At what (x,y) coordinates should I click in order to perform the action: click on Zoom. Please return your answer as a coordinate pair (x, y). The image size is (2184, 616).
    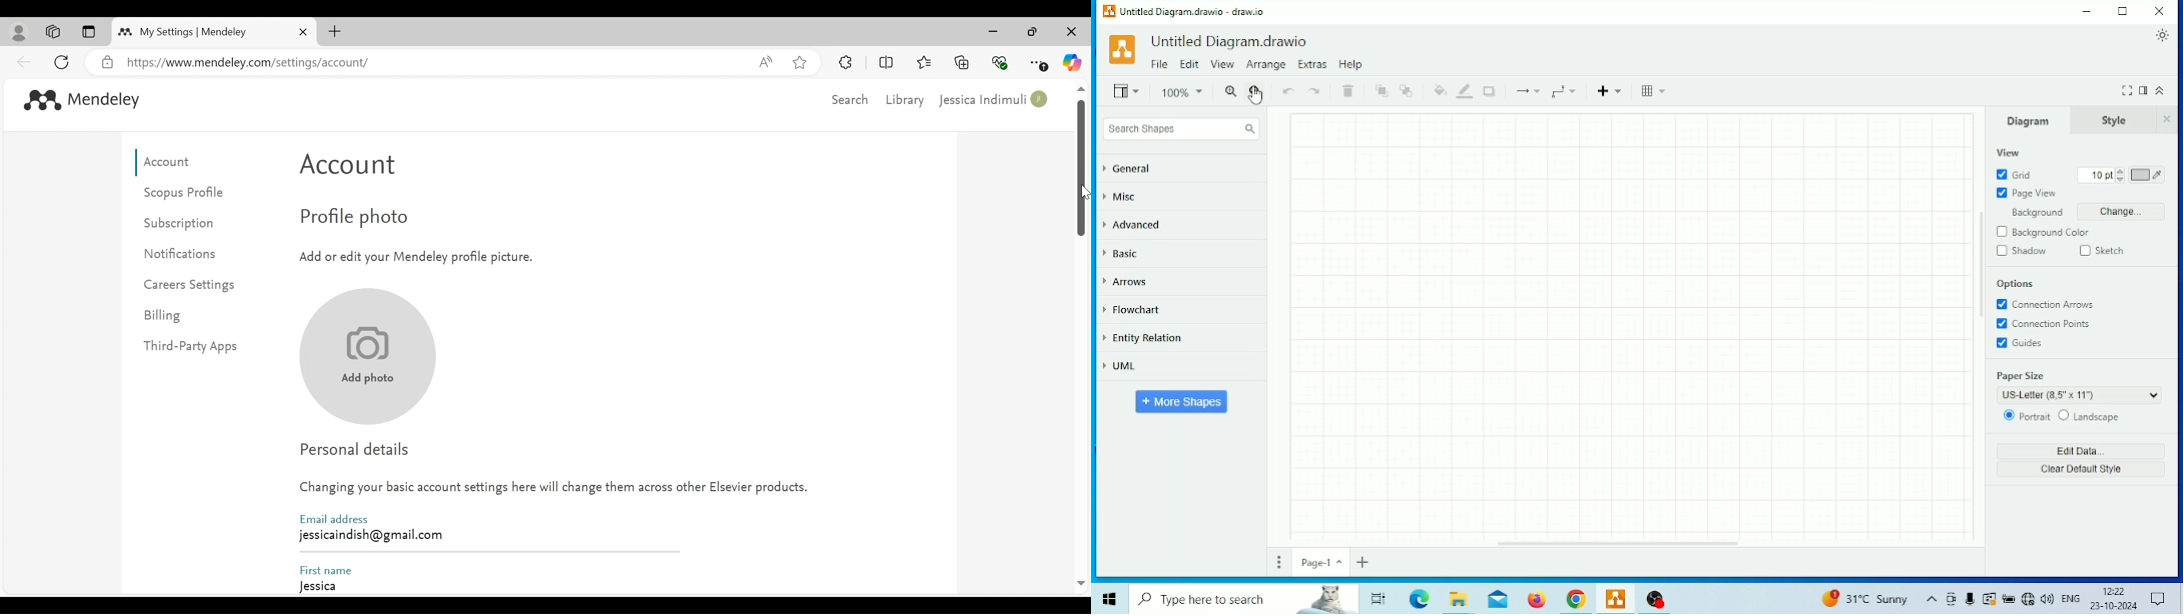
    Looking at the image, I should click on (1184, 93).